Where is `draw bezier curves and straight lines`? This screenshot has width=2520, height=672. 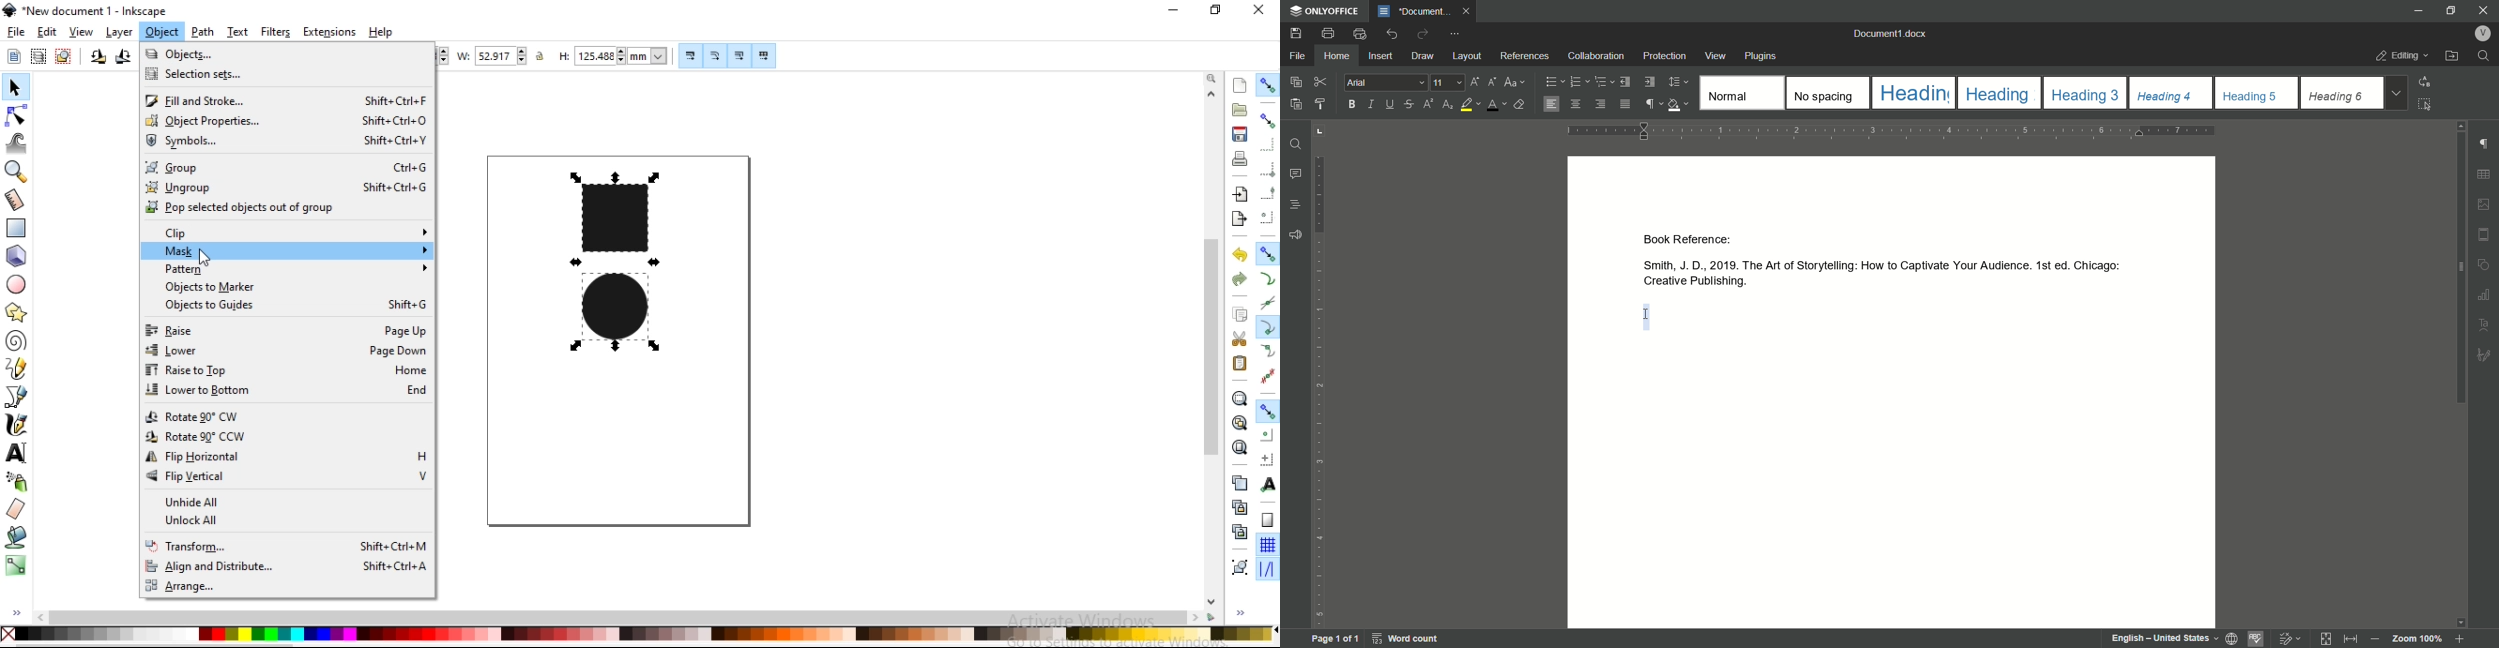
draw bezier curves and straight lines is located at coordinates (17, 398).